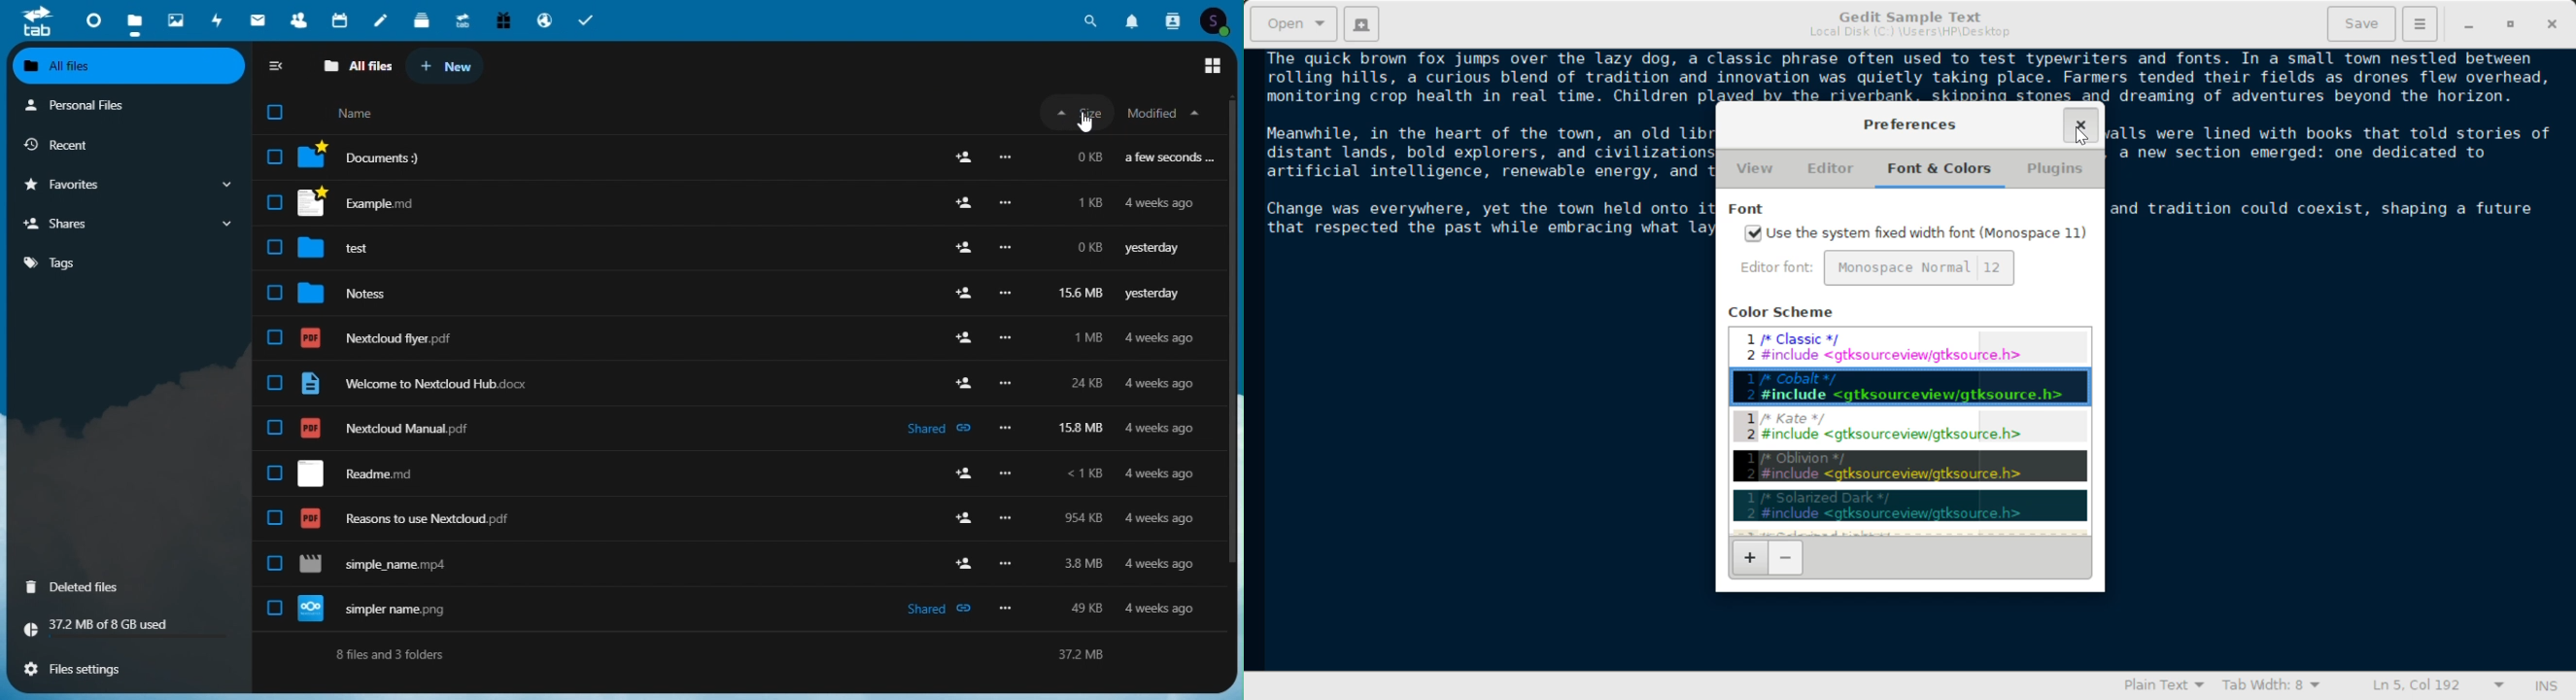 The height and width of the screenshot is (700, 2576). What do you see at coordinates (735, 387) in the screenshot?
I see `Welcome to Nextcloud Hub docx` at bounding box center [735, 387].